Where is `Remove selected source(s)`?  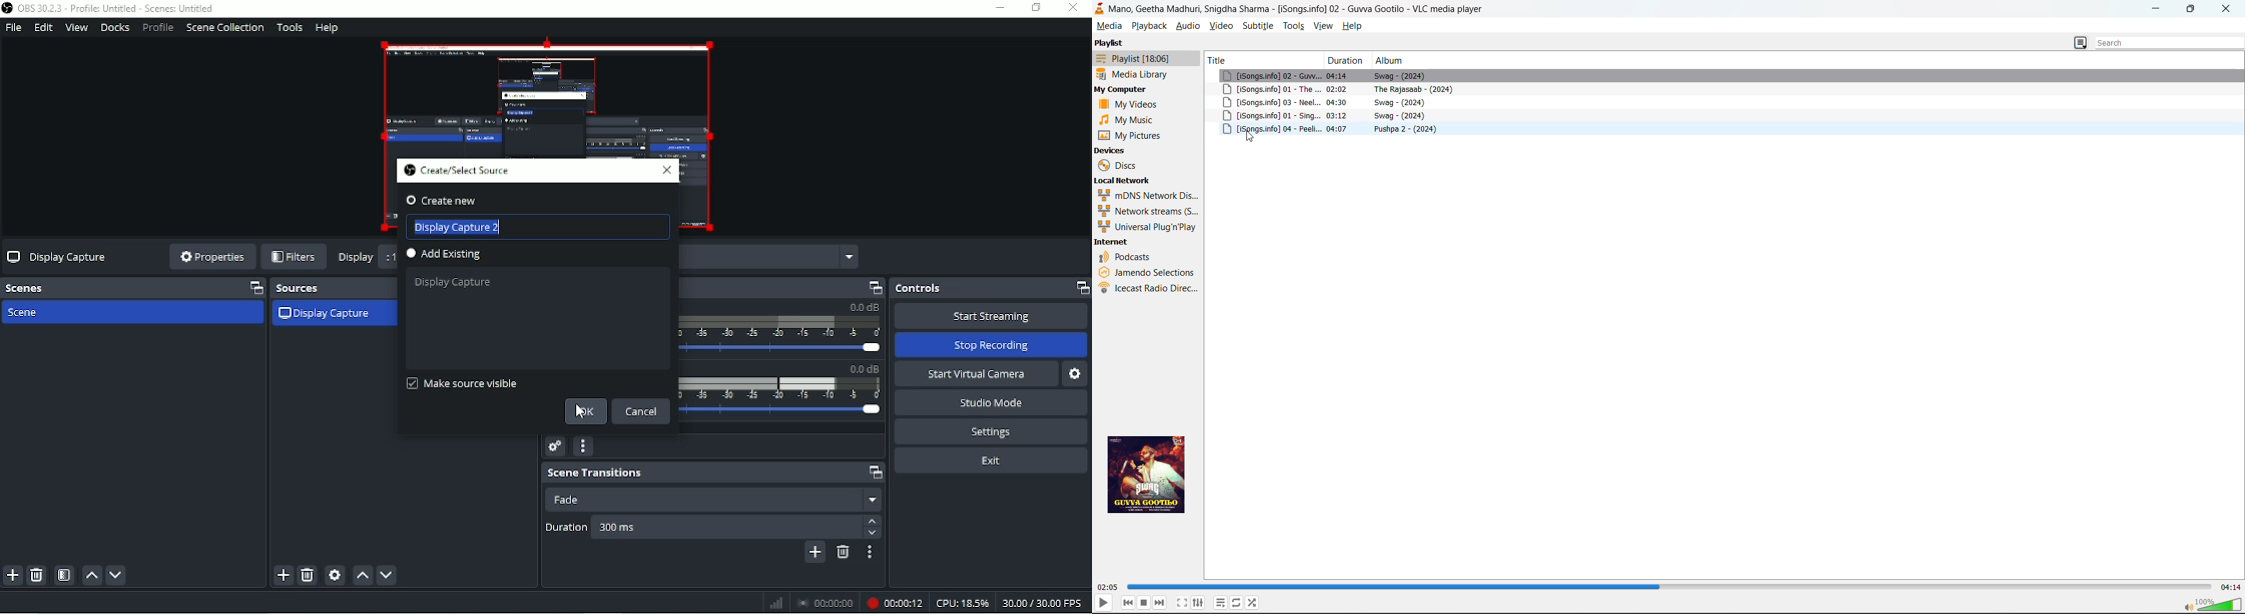 Remove selected source(s) is located at coordinates (307, 575).